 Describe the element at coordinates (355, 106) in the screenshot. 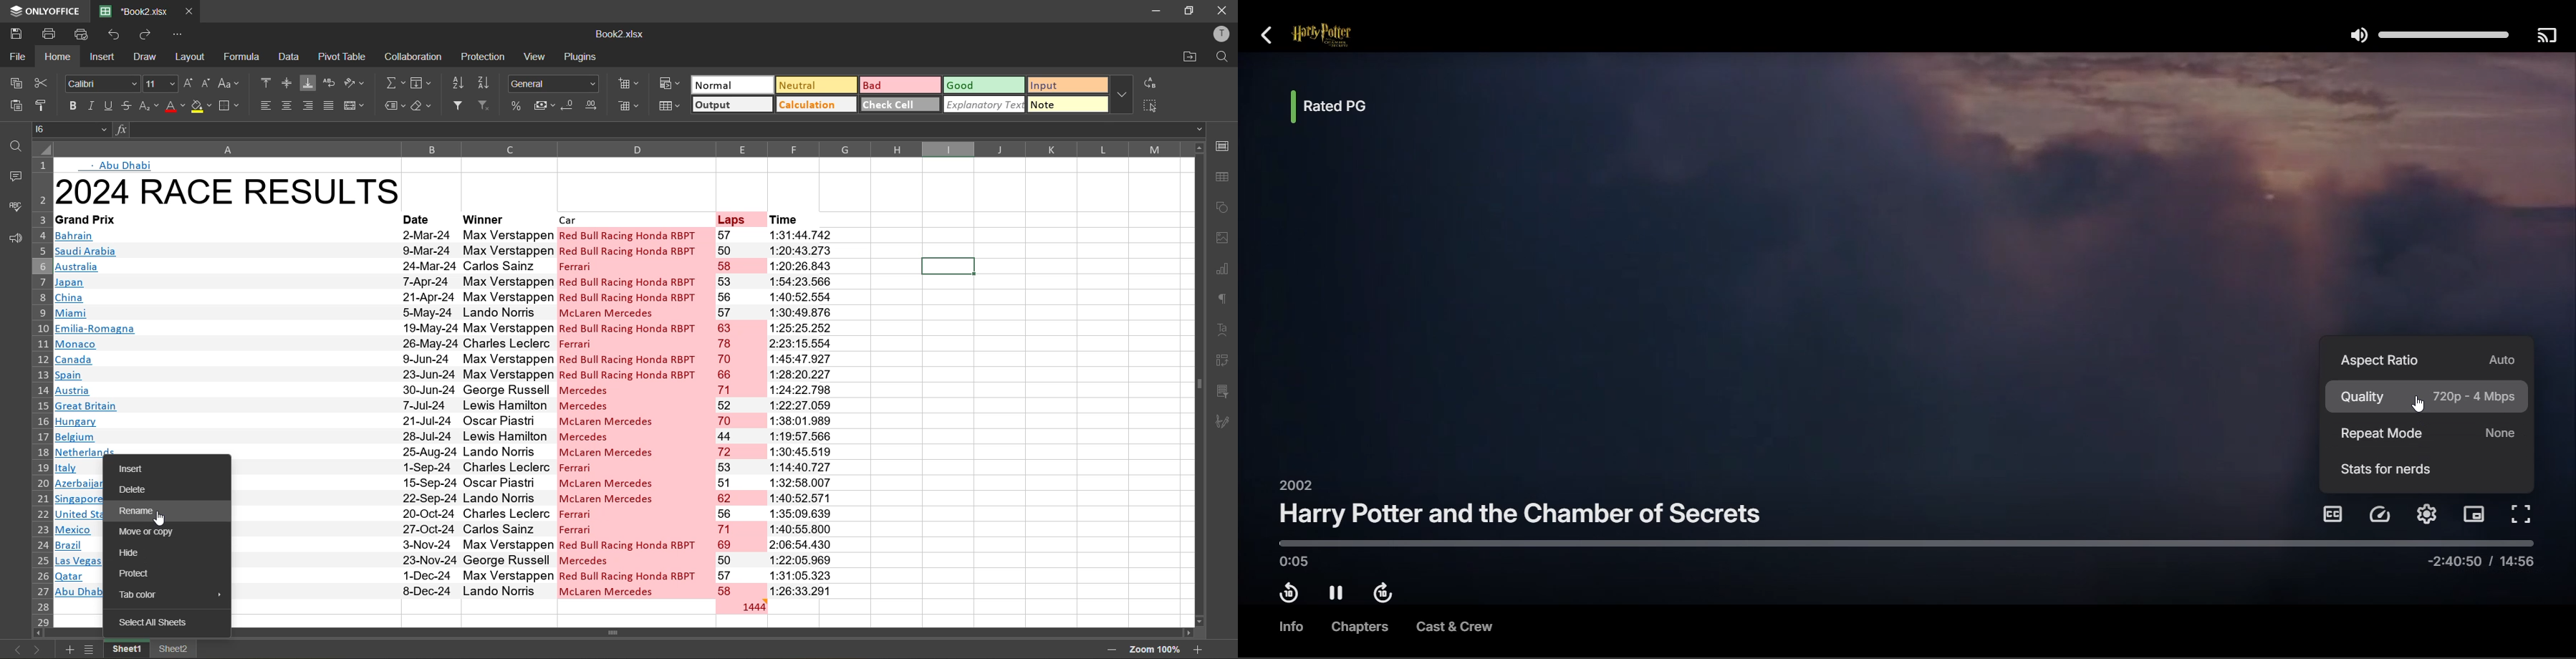

I see `merge and center` at that location.